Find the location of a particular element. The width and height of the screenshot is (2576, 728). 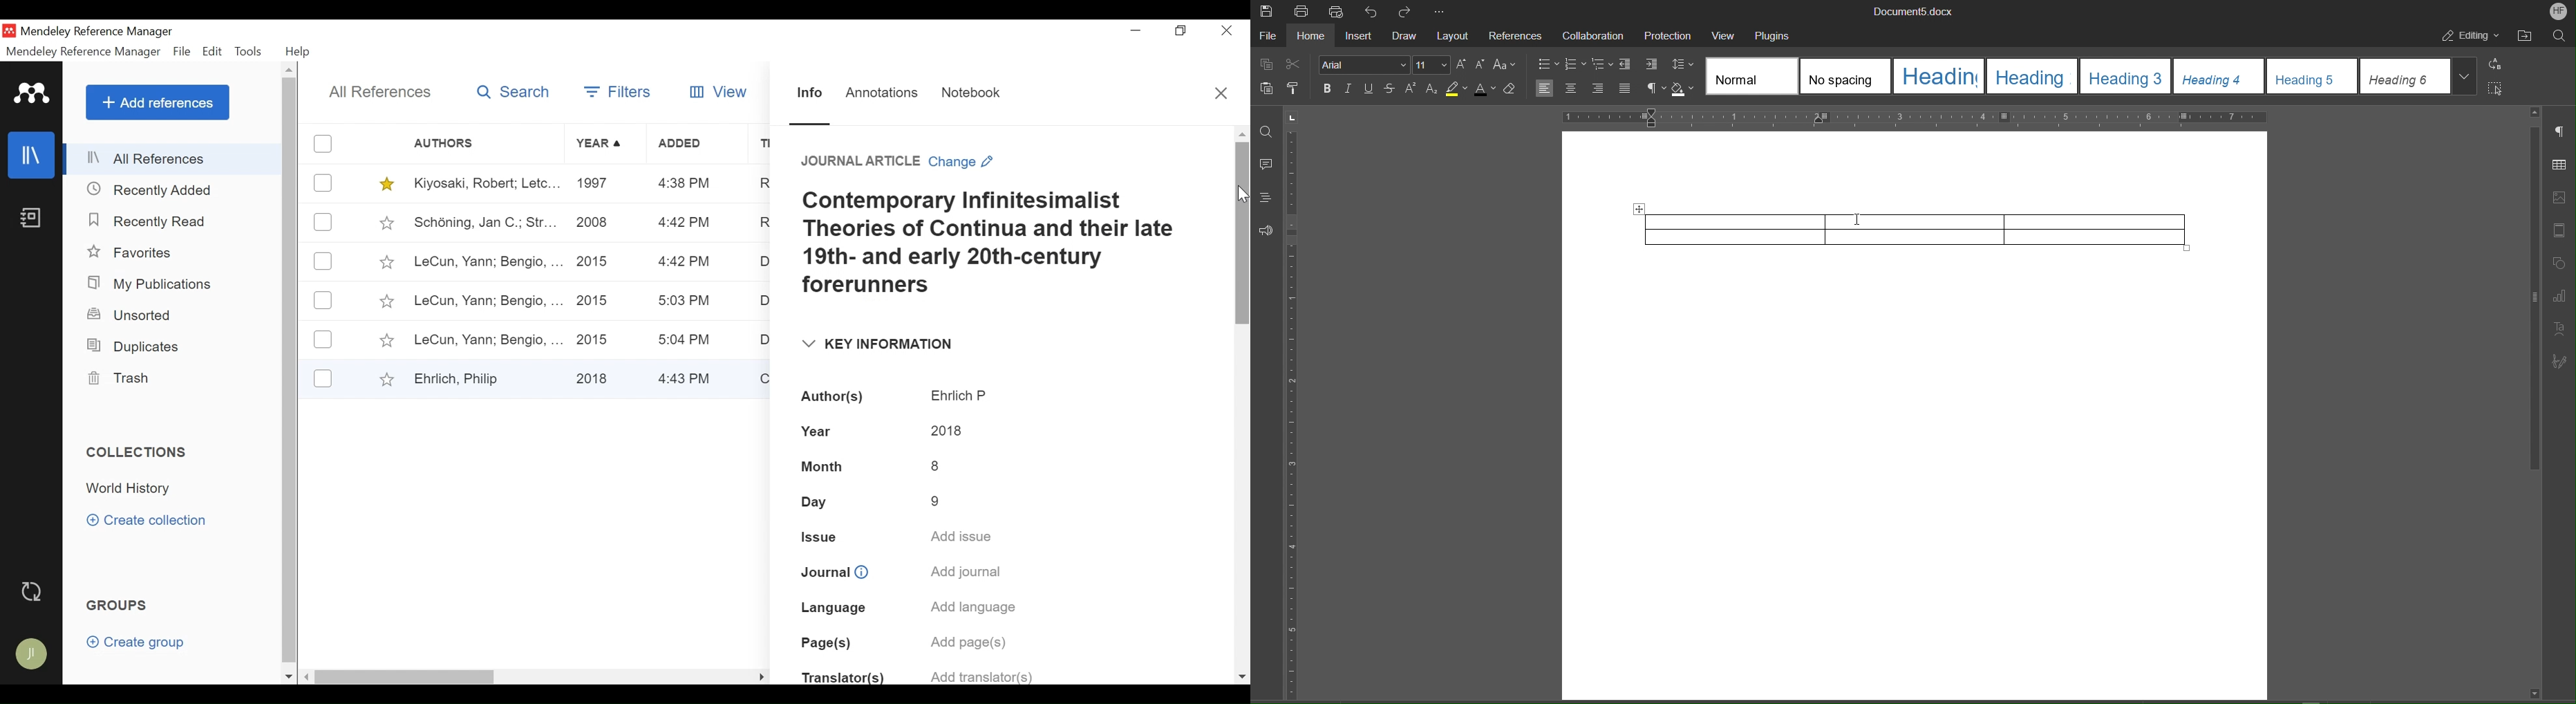

2008 is located at coordinates (594, 225).